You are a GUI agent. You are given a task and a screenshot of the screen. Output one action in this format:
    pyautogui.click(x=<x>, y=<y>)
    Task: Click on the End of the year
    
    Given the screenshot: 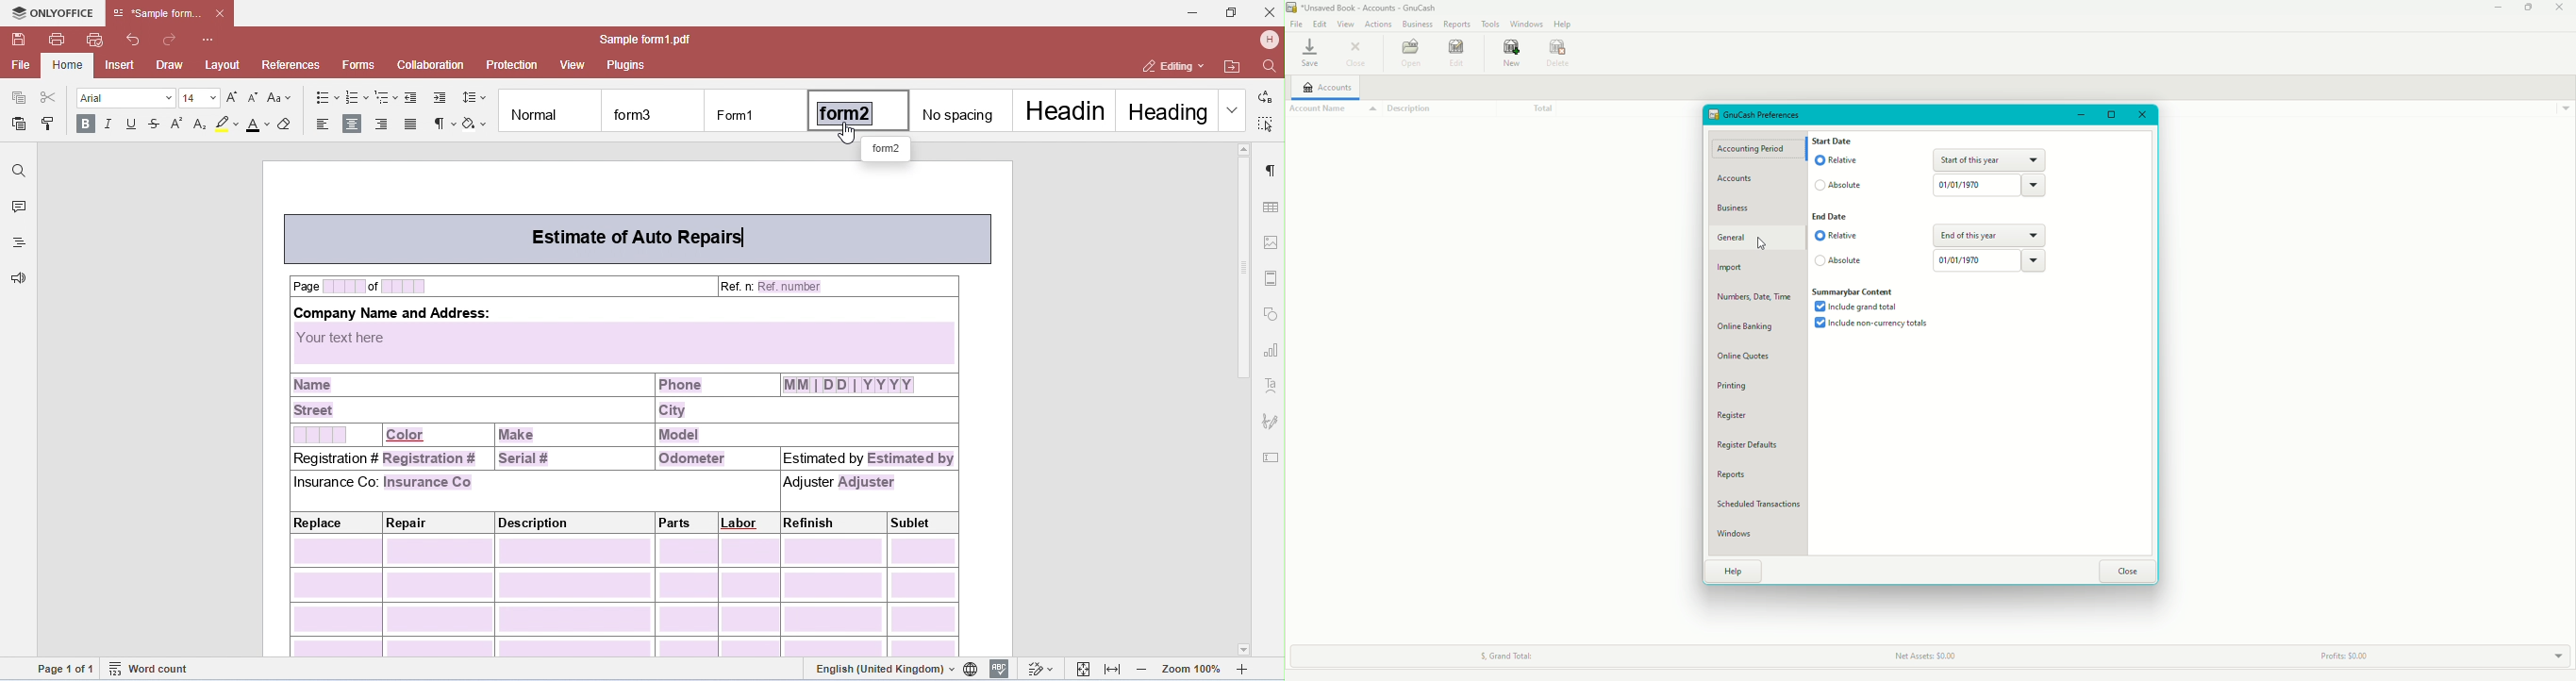 What is the action you would take?
    pyautogui.click(x=1989, y=236)
    